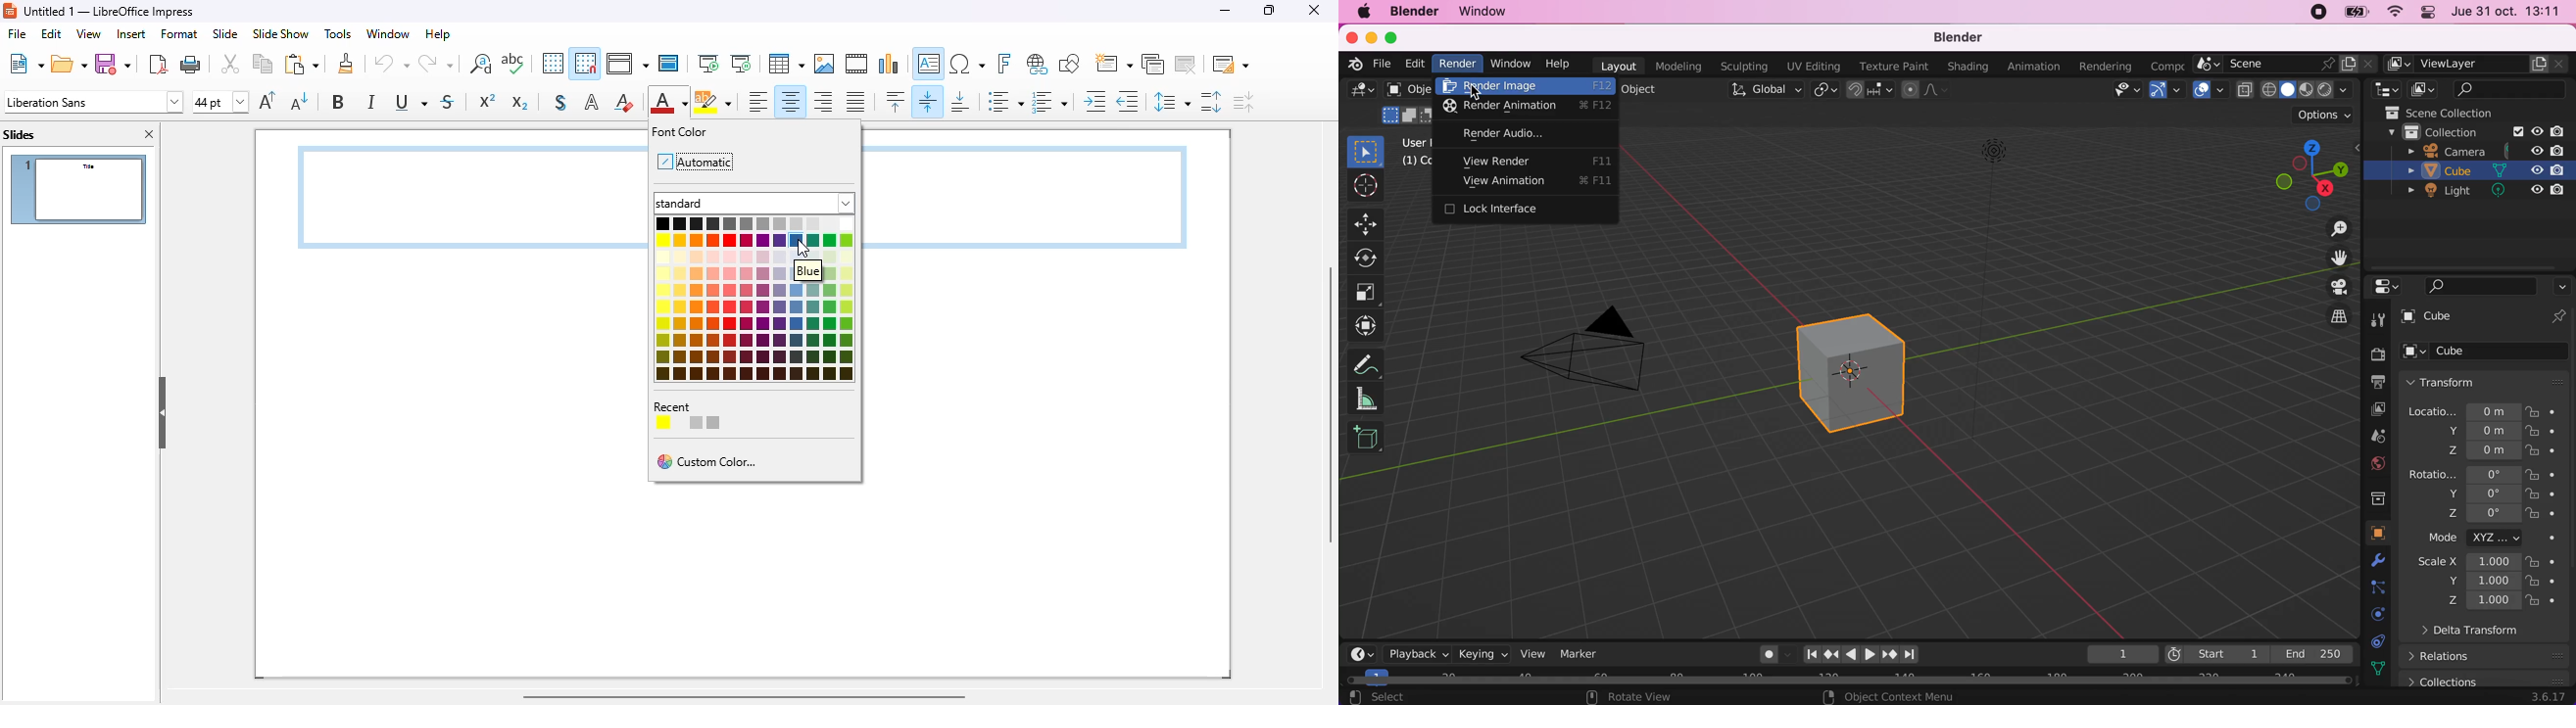  Describe the element at coordinates (2330, 287) in the screenshot. I see `toggle the camera view` at that location.